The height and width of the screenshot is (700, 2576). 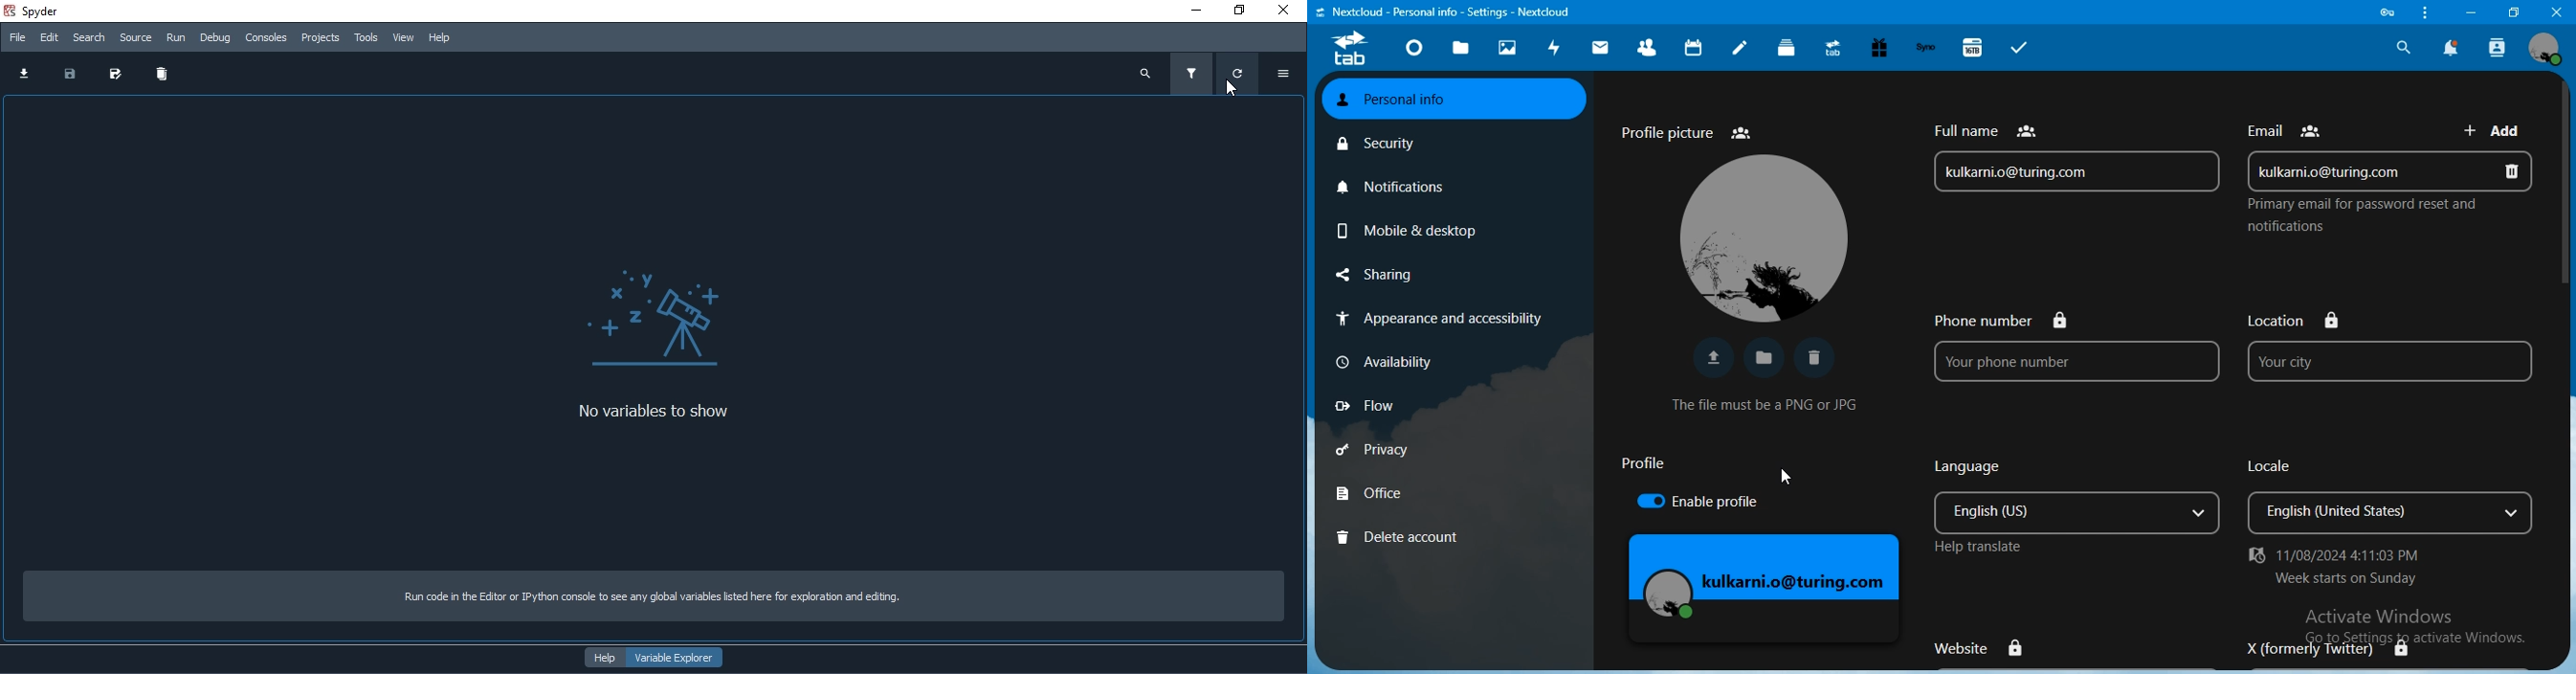 I want to click on 11/08/2024 4:11:03 PM Week starts on Sunday, so click(x=2350, y=567).